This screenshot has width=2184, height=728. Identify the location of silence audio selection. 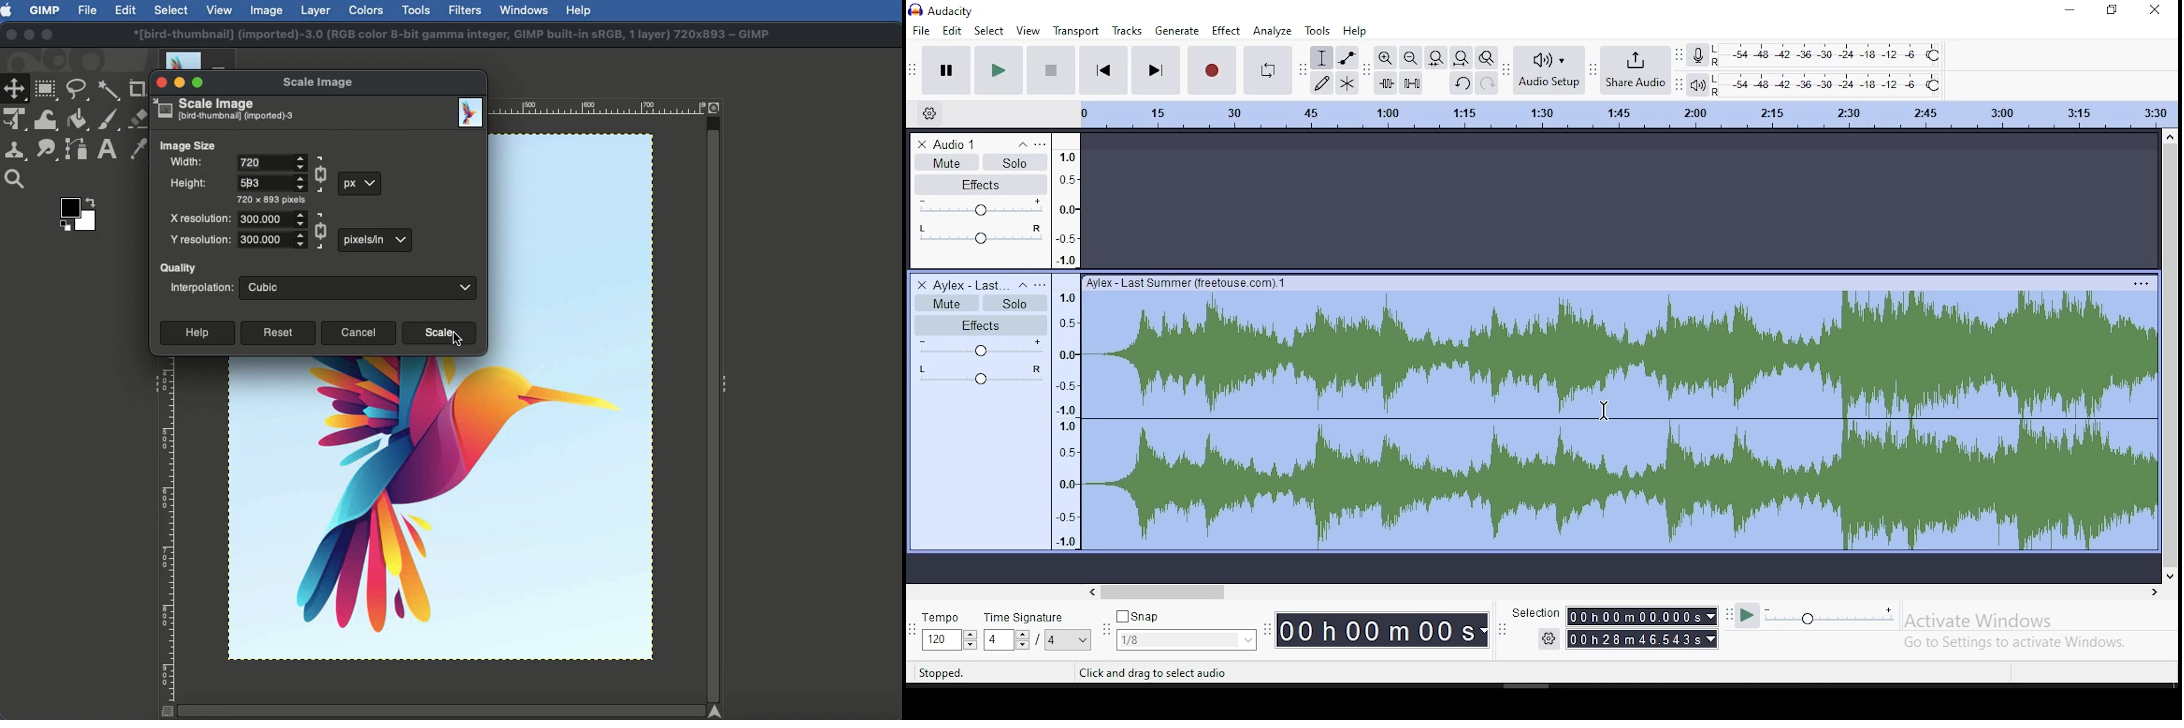
(1412, 83).